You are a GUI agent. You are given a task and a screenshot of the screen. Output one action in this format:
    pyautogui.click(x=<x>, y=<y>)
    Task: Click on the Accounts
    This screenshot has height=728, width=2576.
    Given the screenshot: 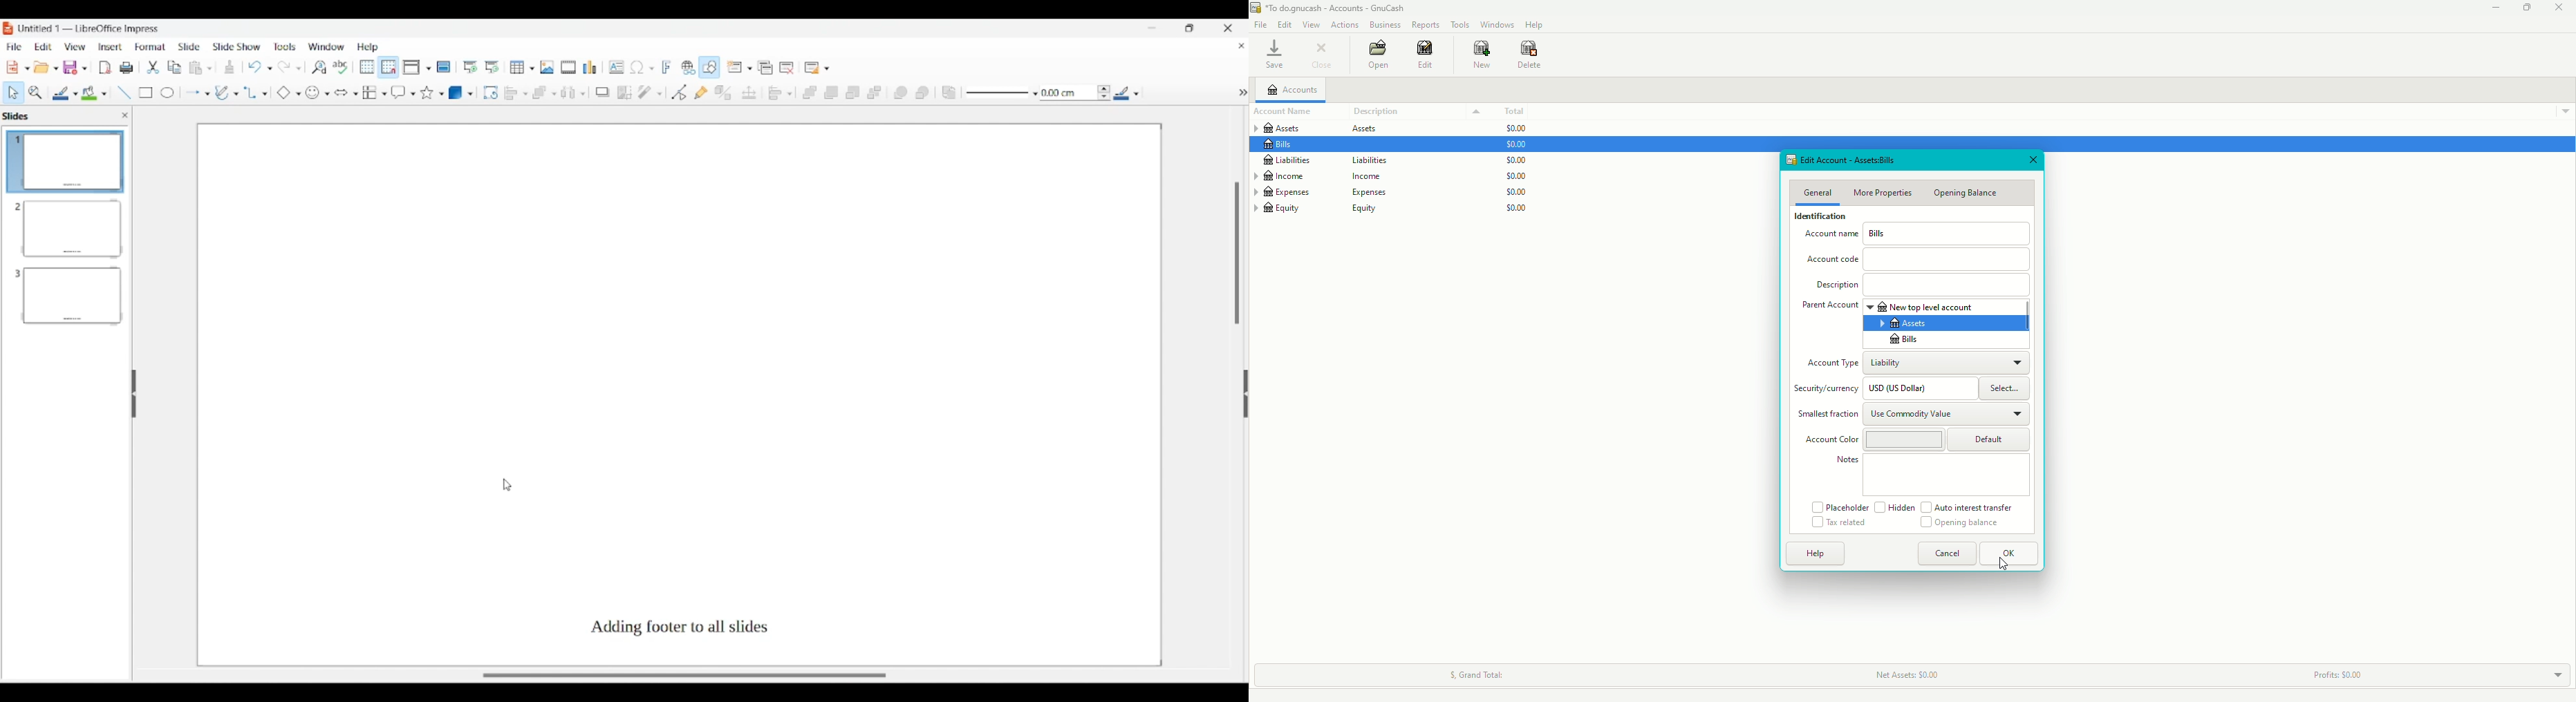 What is the action you would take?
    pyautogui.click(x=1296, y=89)
    